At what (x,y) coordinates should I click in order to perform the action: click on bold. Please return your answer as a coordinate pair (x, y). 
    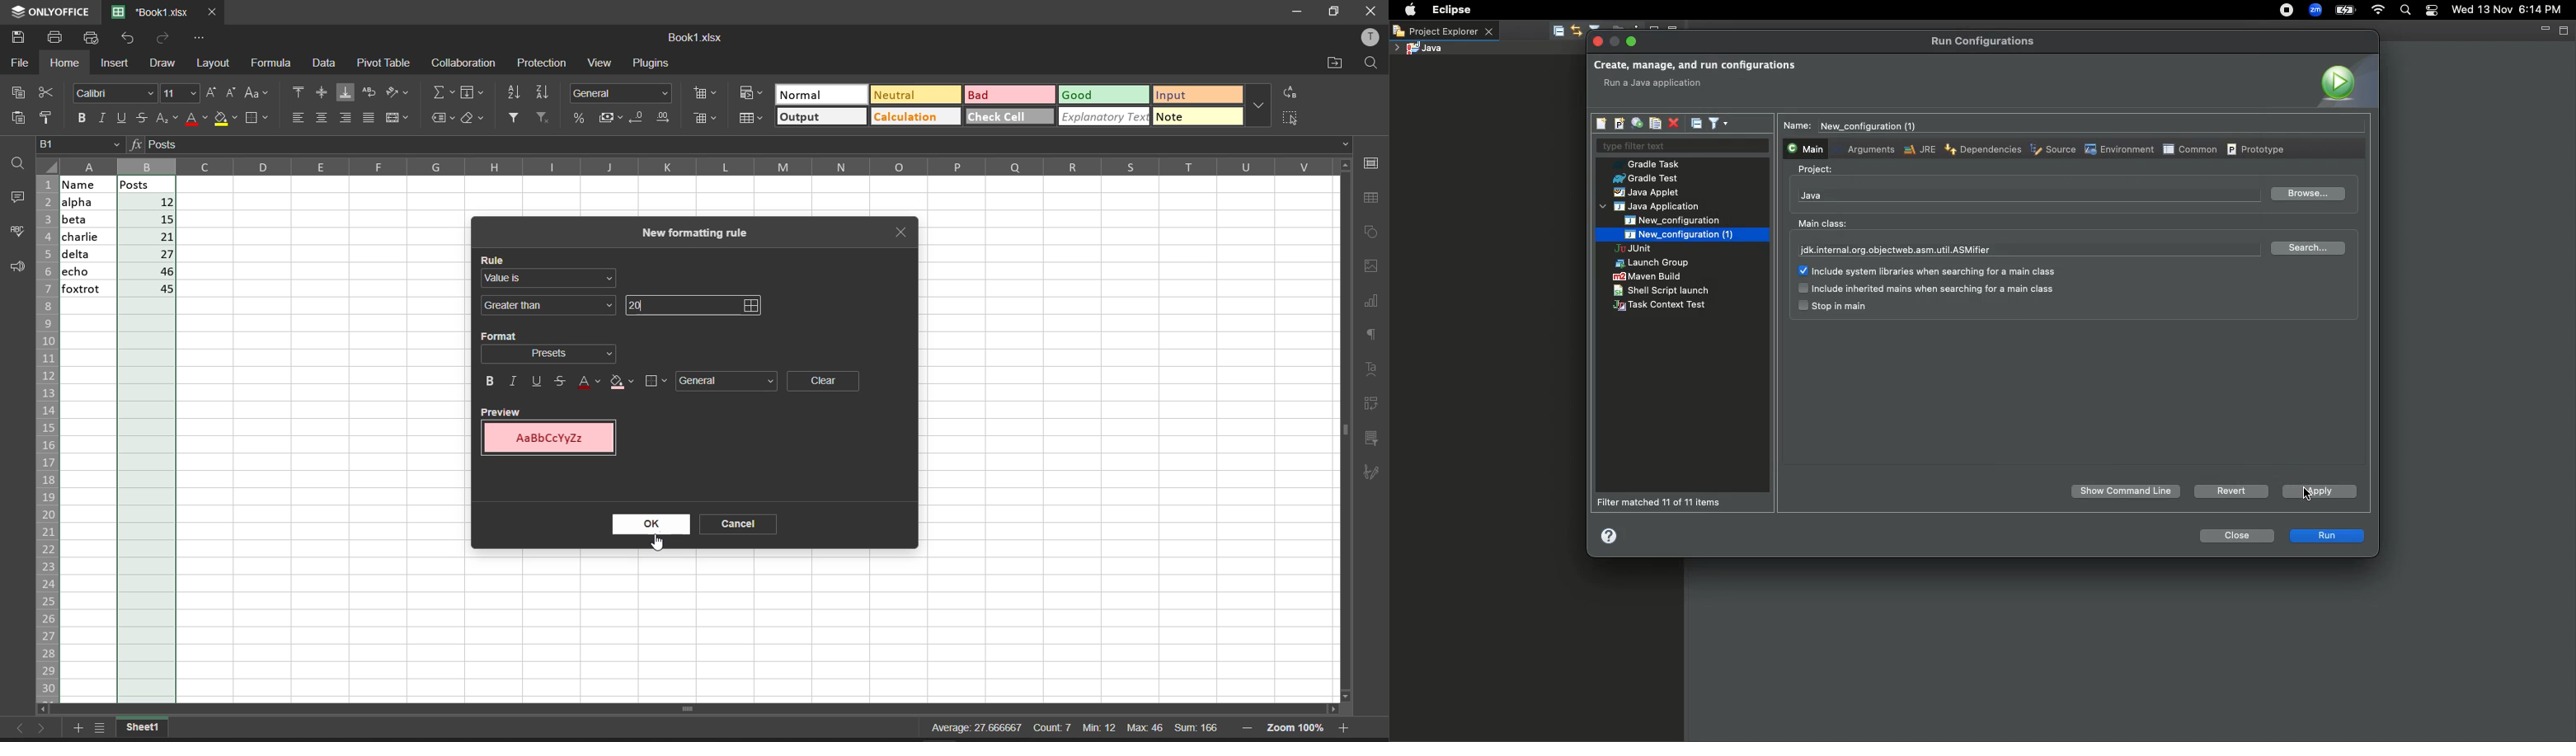
    Looking at the image, I should click on (78, 120).